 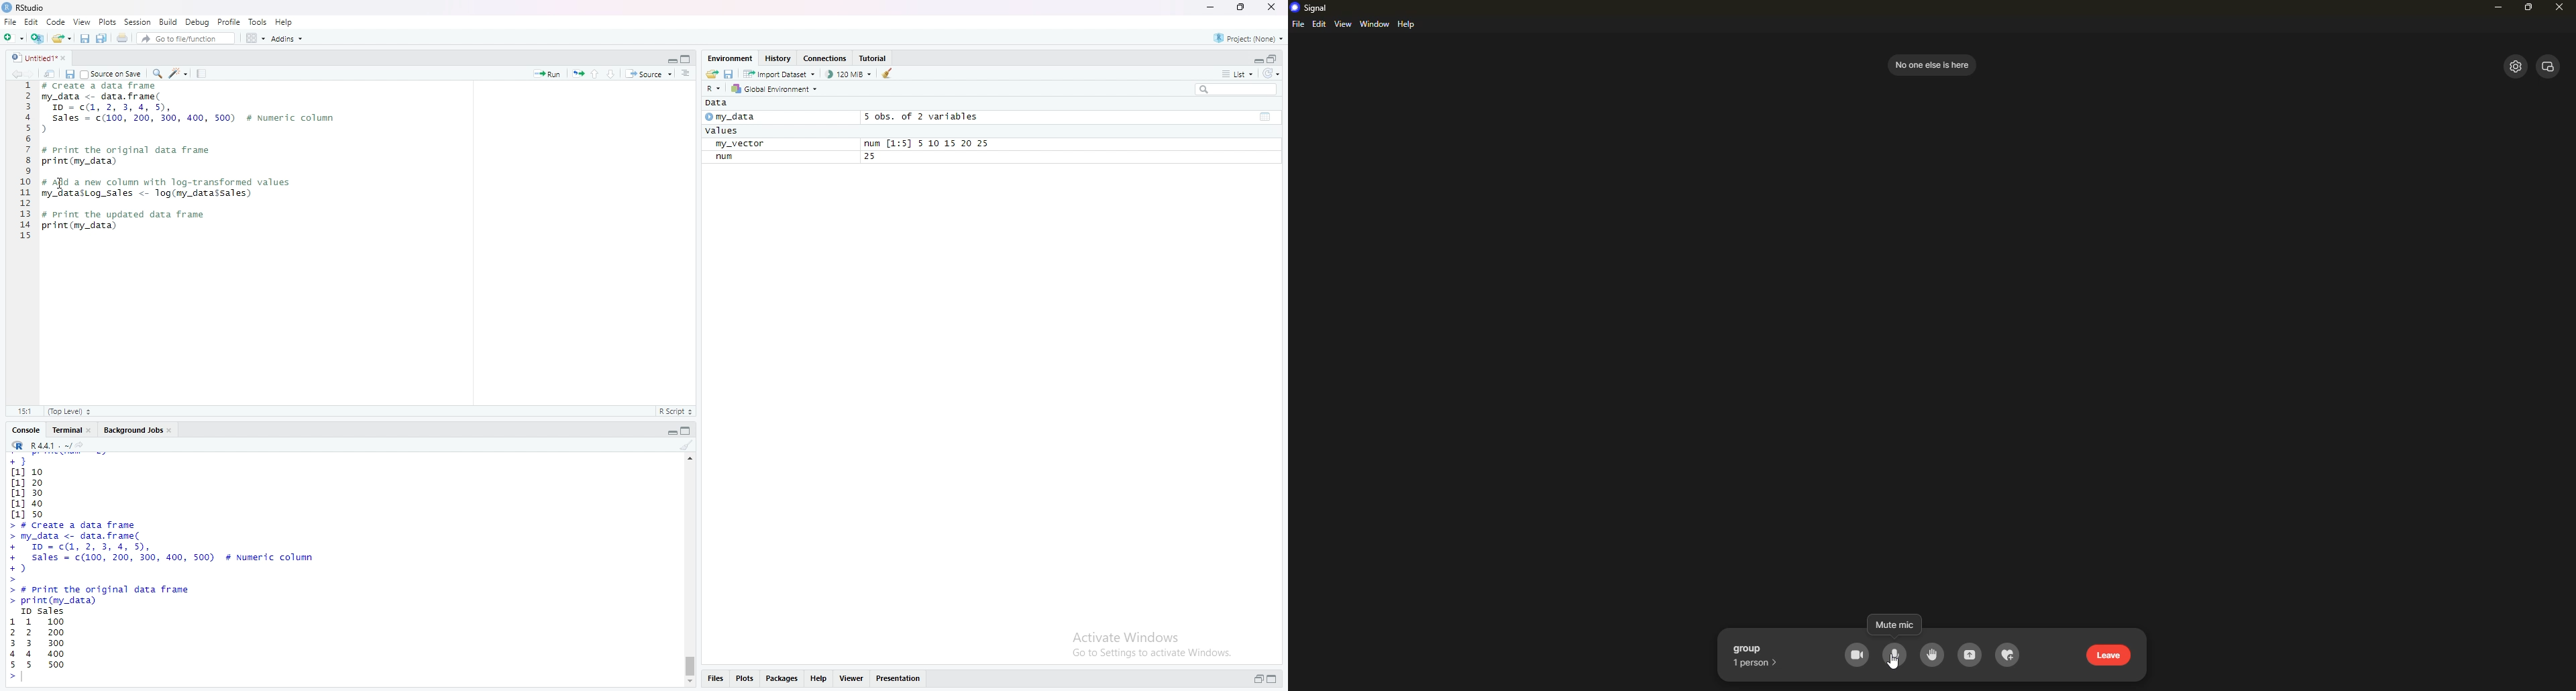 I want to click on Build, so click(x=168, y=21).